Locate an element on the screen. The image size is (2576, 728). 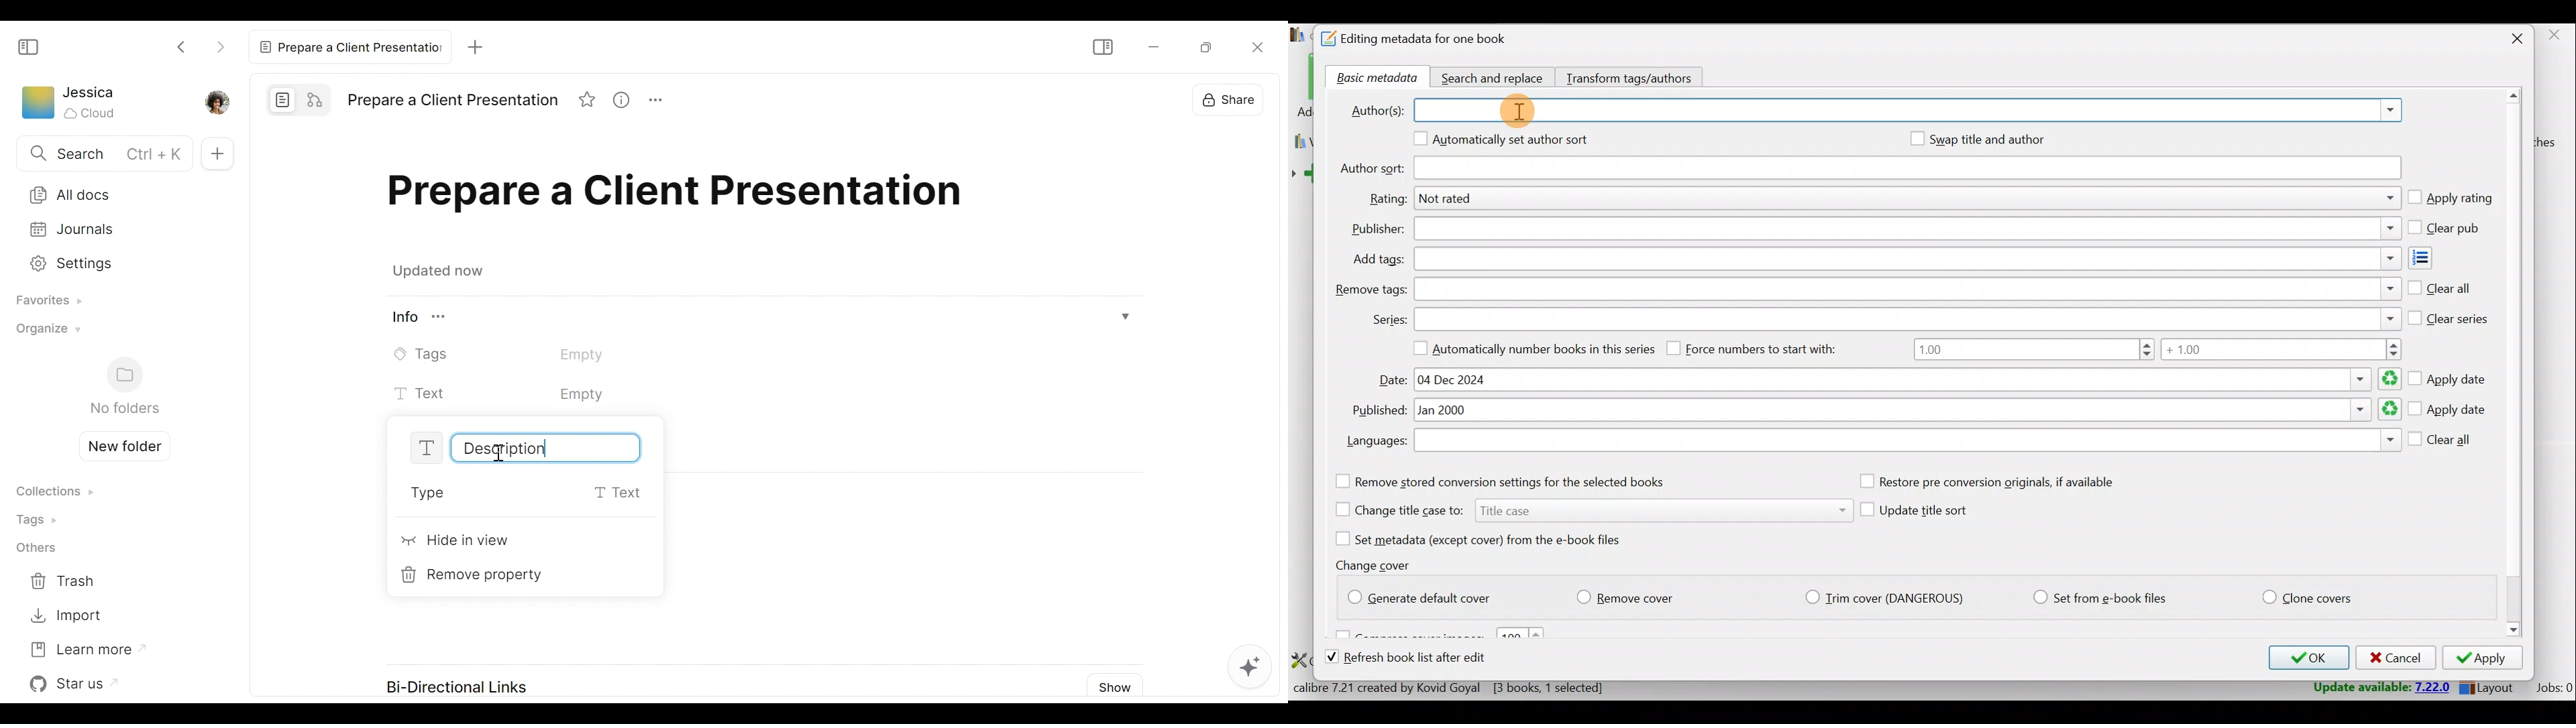
Publisher is located at coordinates (1907, 230).